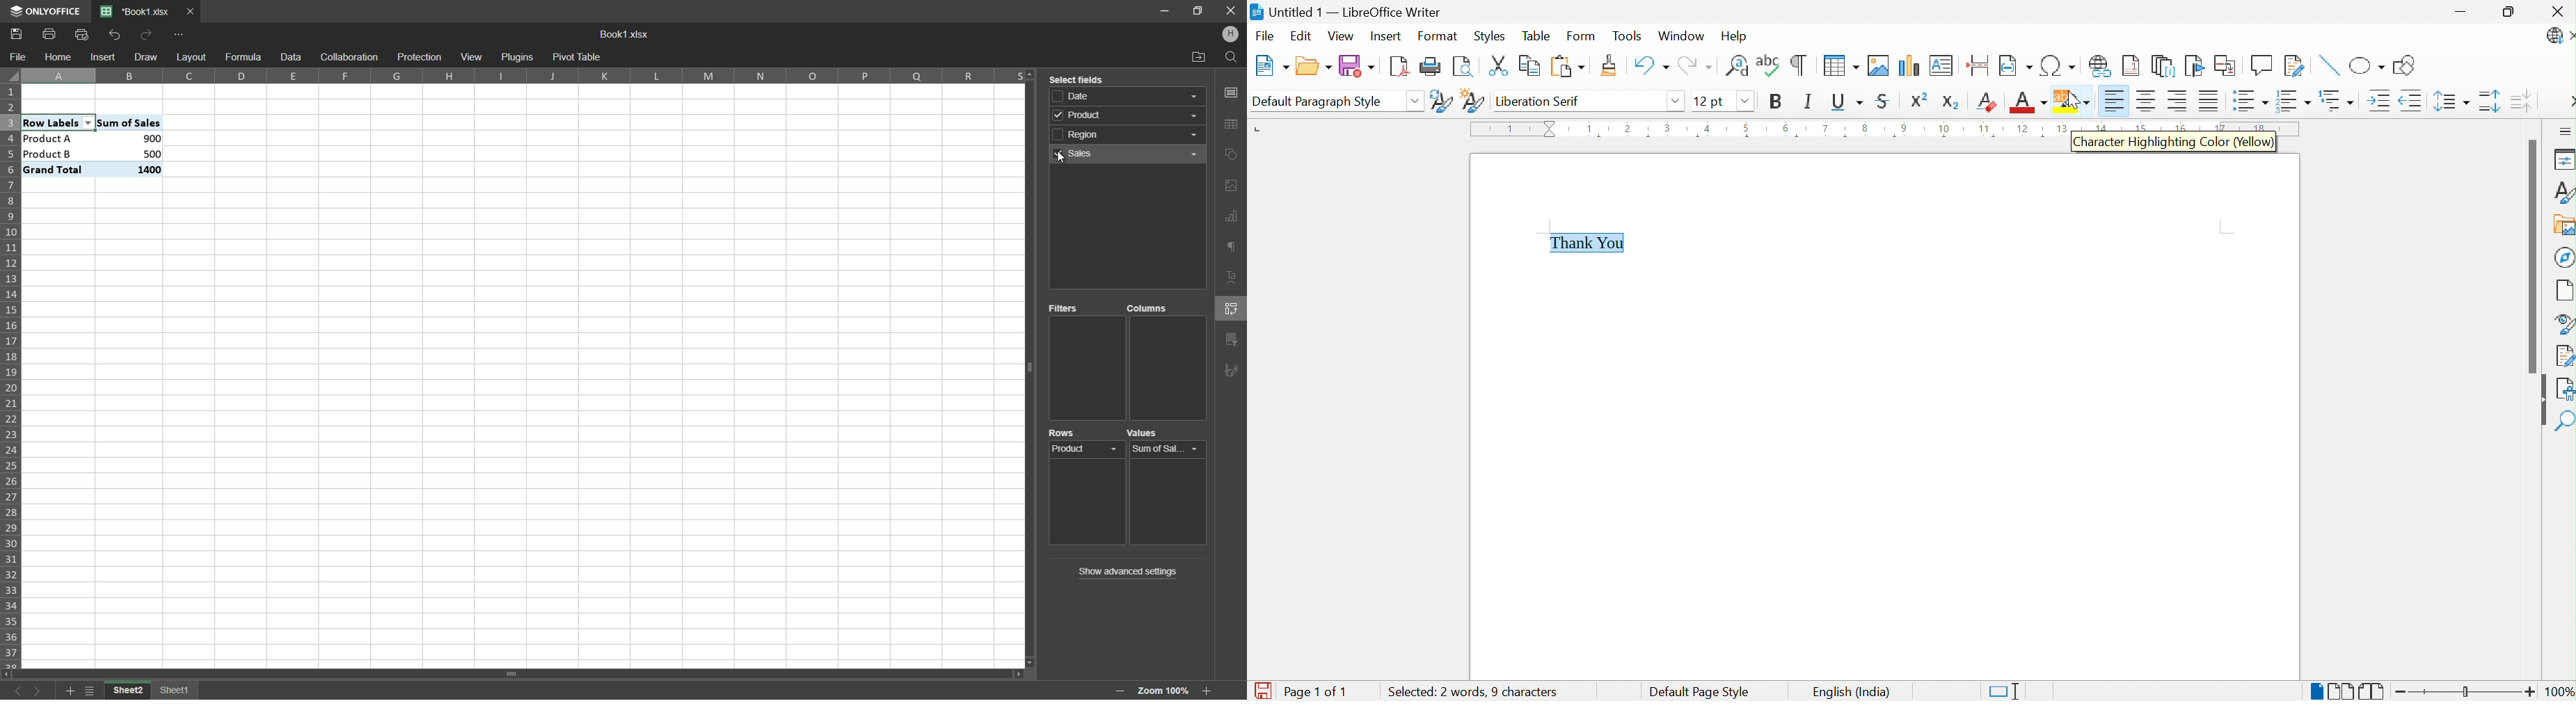 The width and height of the screenshot is (2576, 728). I want to click on Insert Comment, so click(2262, 65).